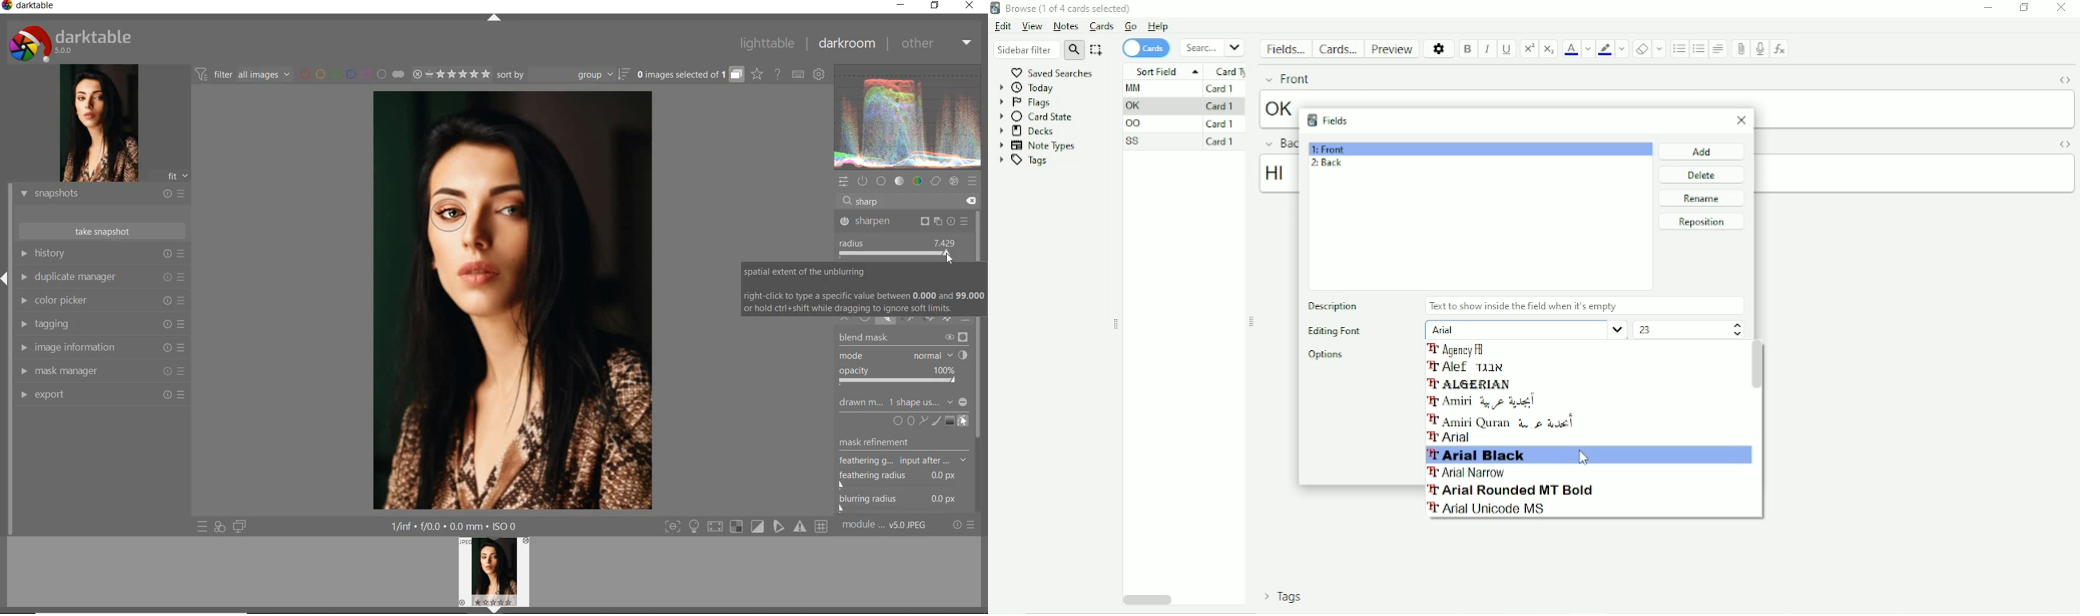  Describe the element at coordinates (844, 42) in the screenshot. I see `darkroom` at that location.